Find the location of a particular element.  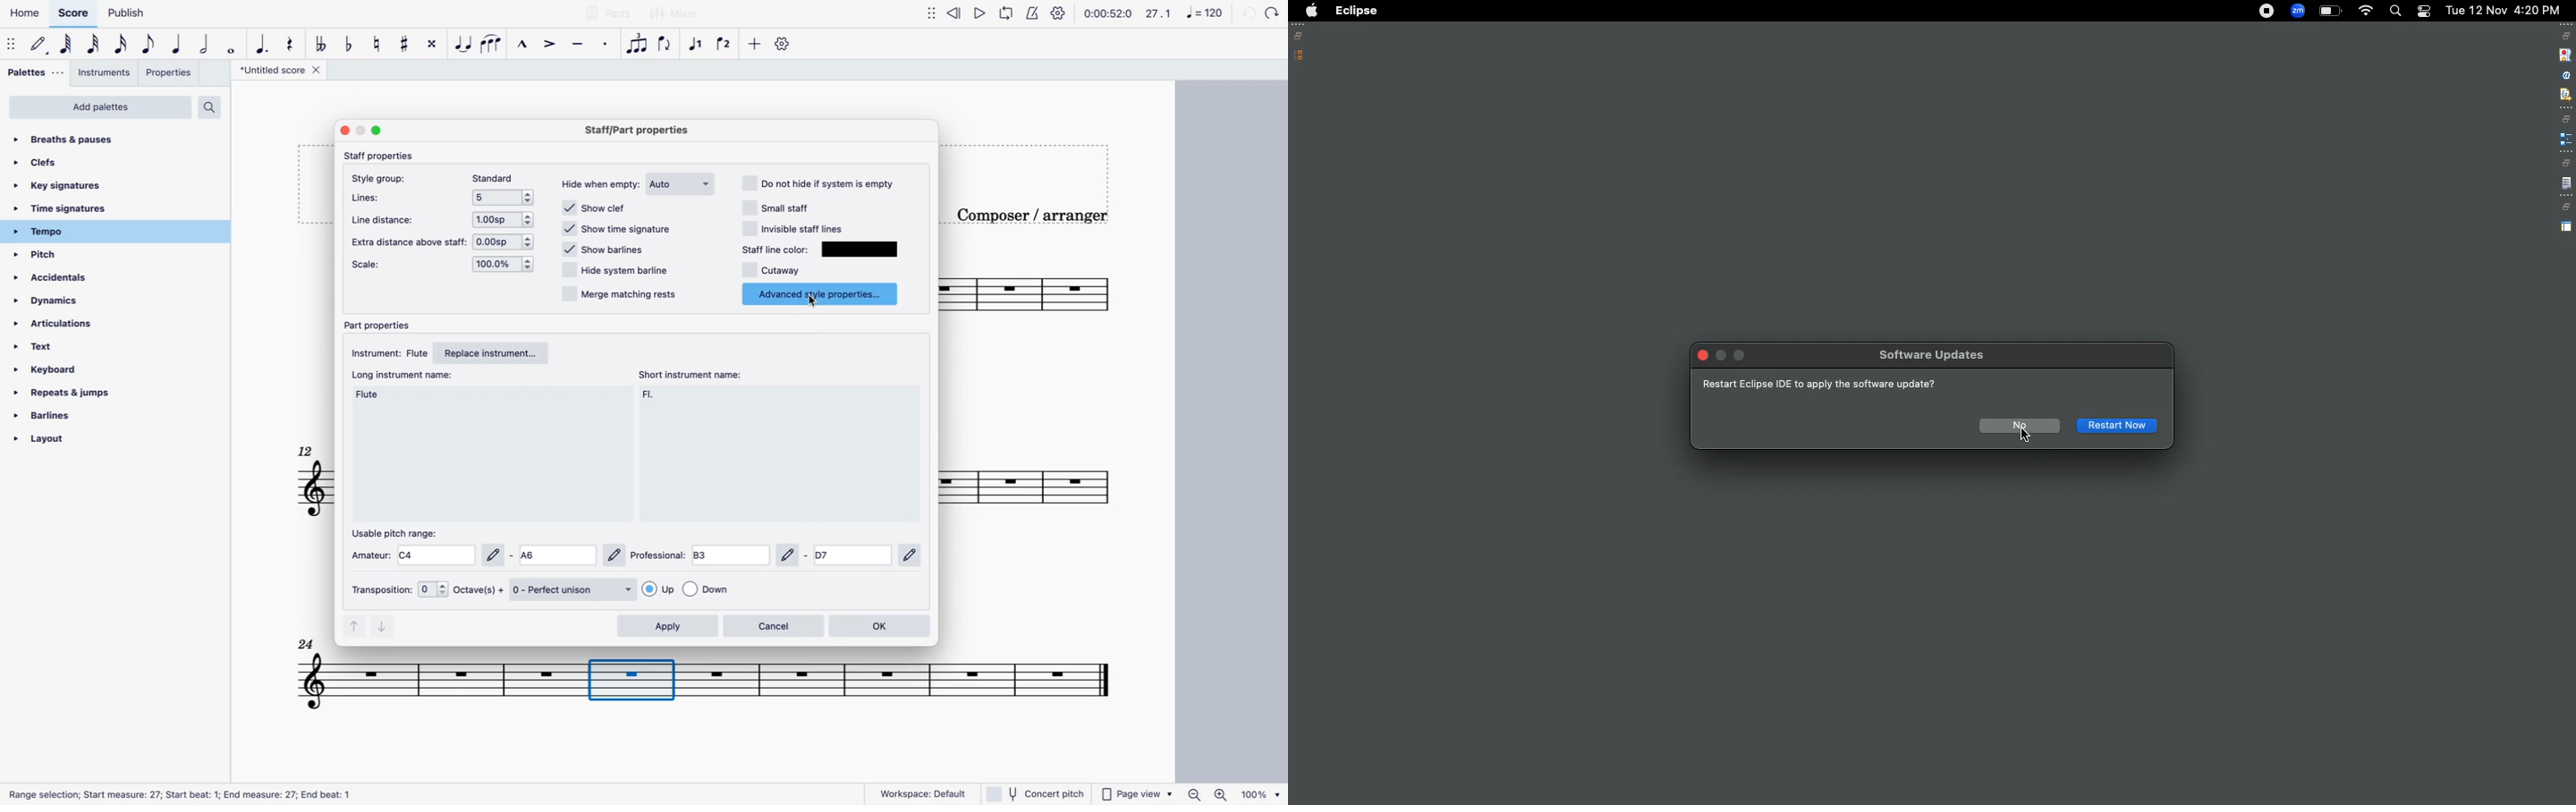

dynamics is located at coordinates (56, 301).